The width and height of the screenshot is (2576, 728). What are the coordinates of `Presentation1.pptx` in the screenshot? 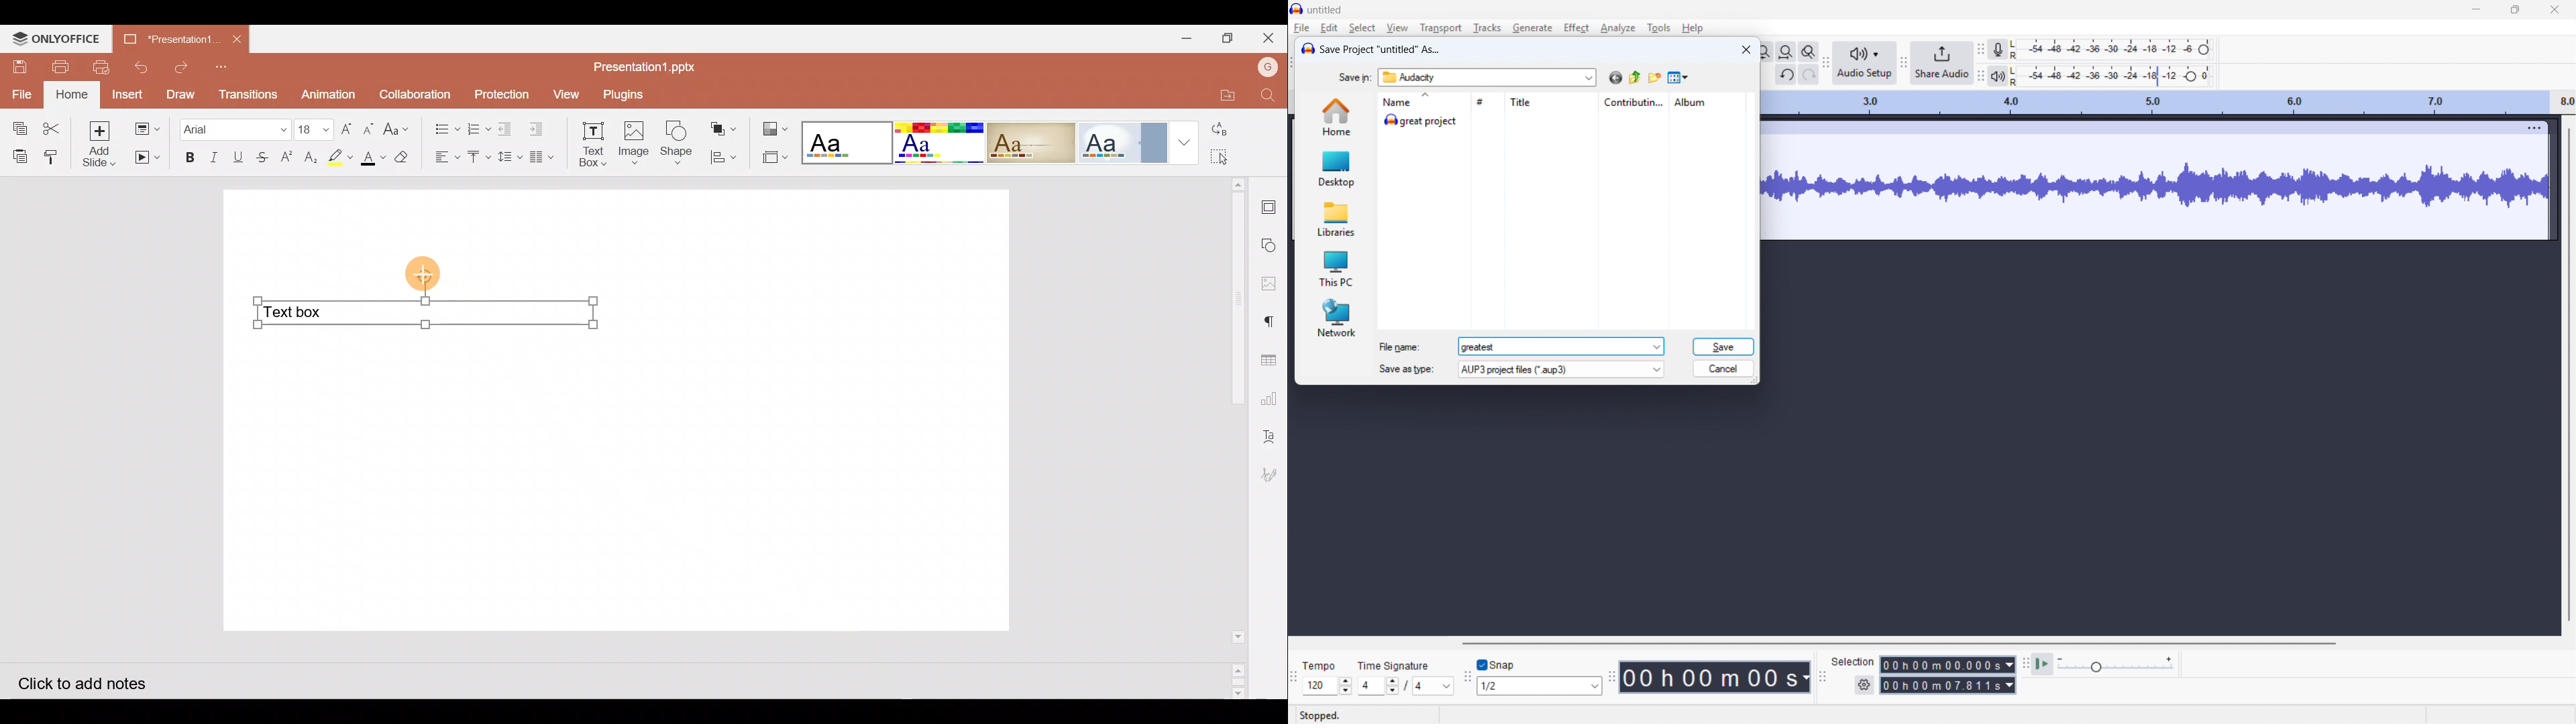 It's located at (645, 64).